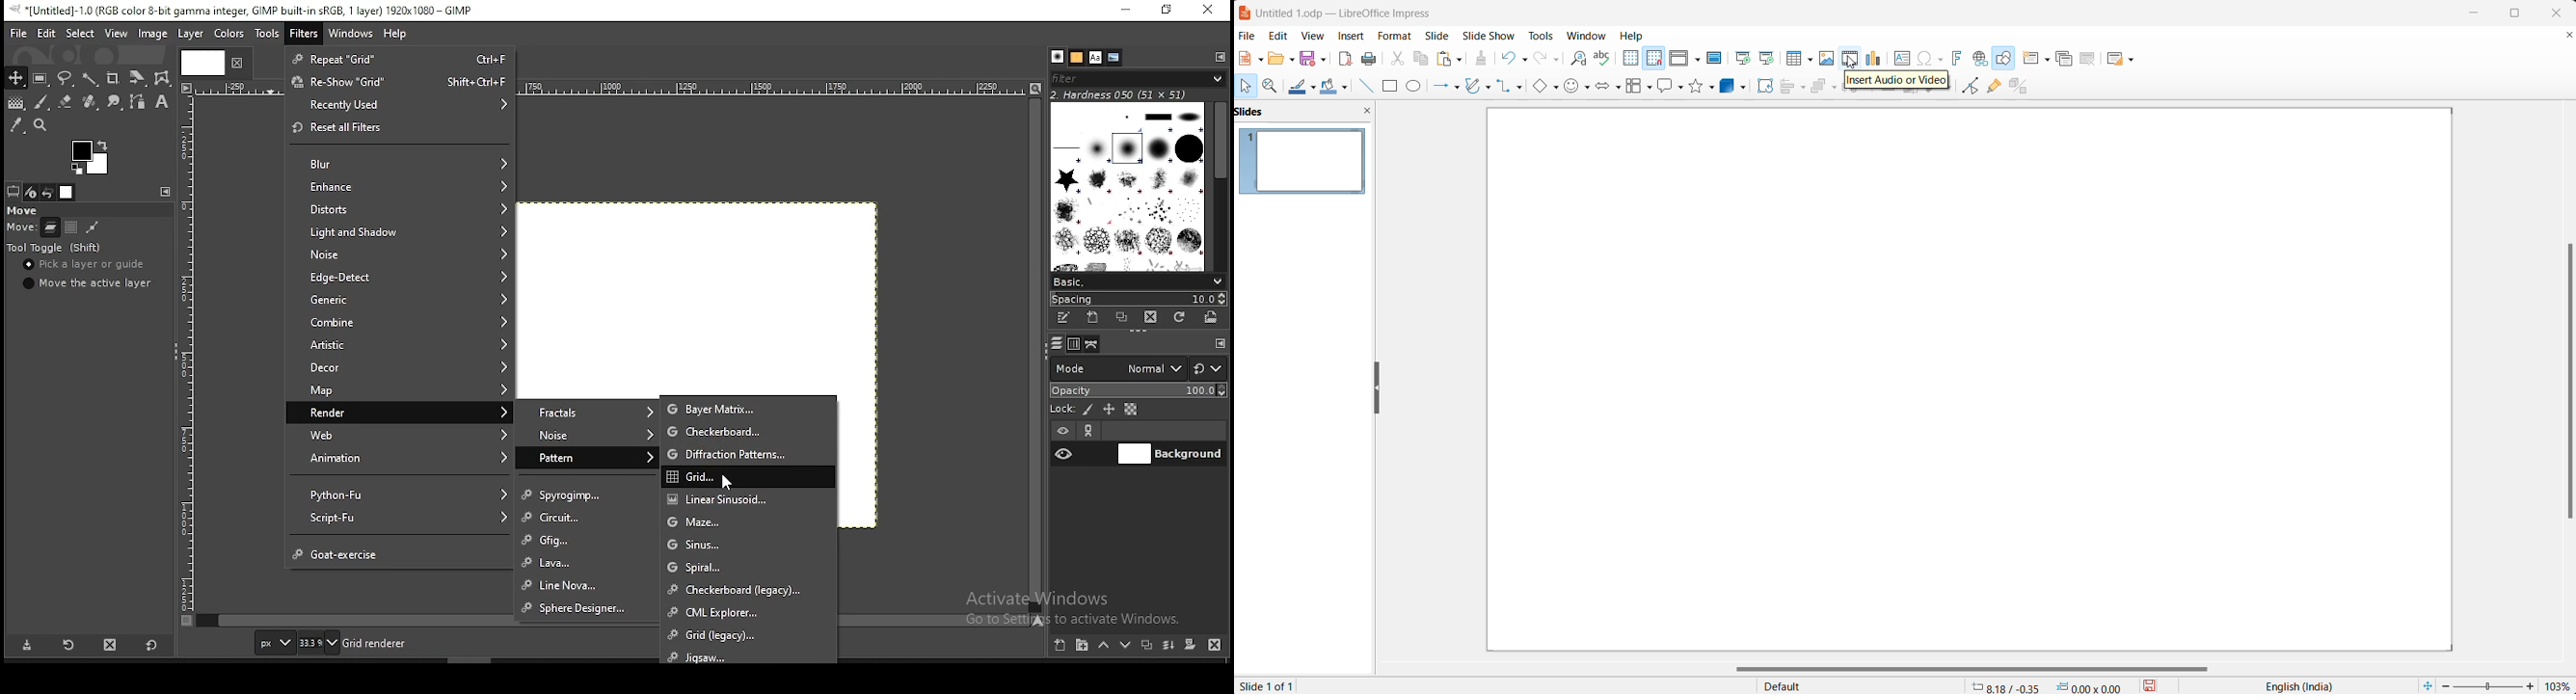  What do you see at coordinates (1813, 60) in the screenshot?
I see `table grid` at bounding box center [1813, 60].